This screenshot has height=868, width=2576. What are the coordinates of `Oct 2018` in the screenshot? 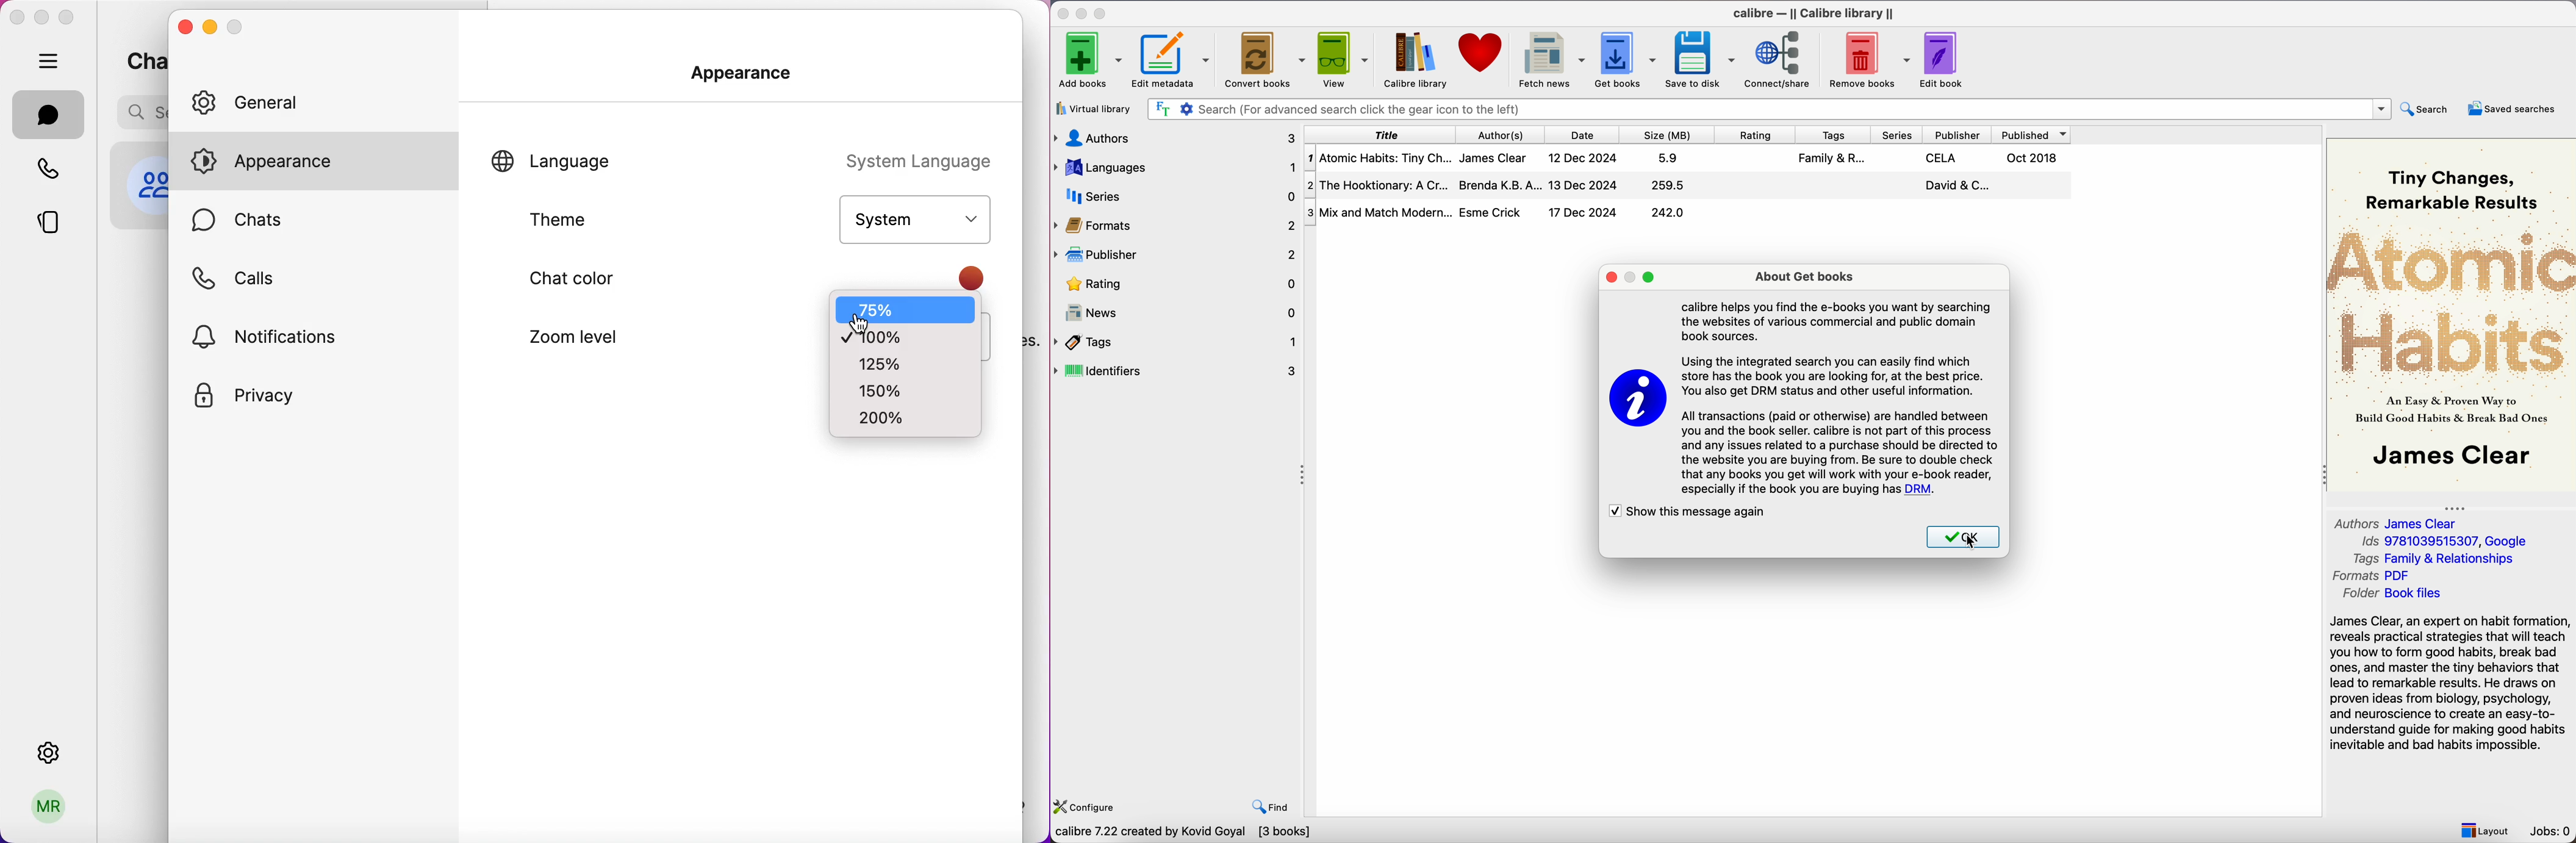 It's located at (2033, 157).